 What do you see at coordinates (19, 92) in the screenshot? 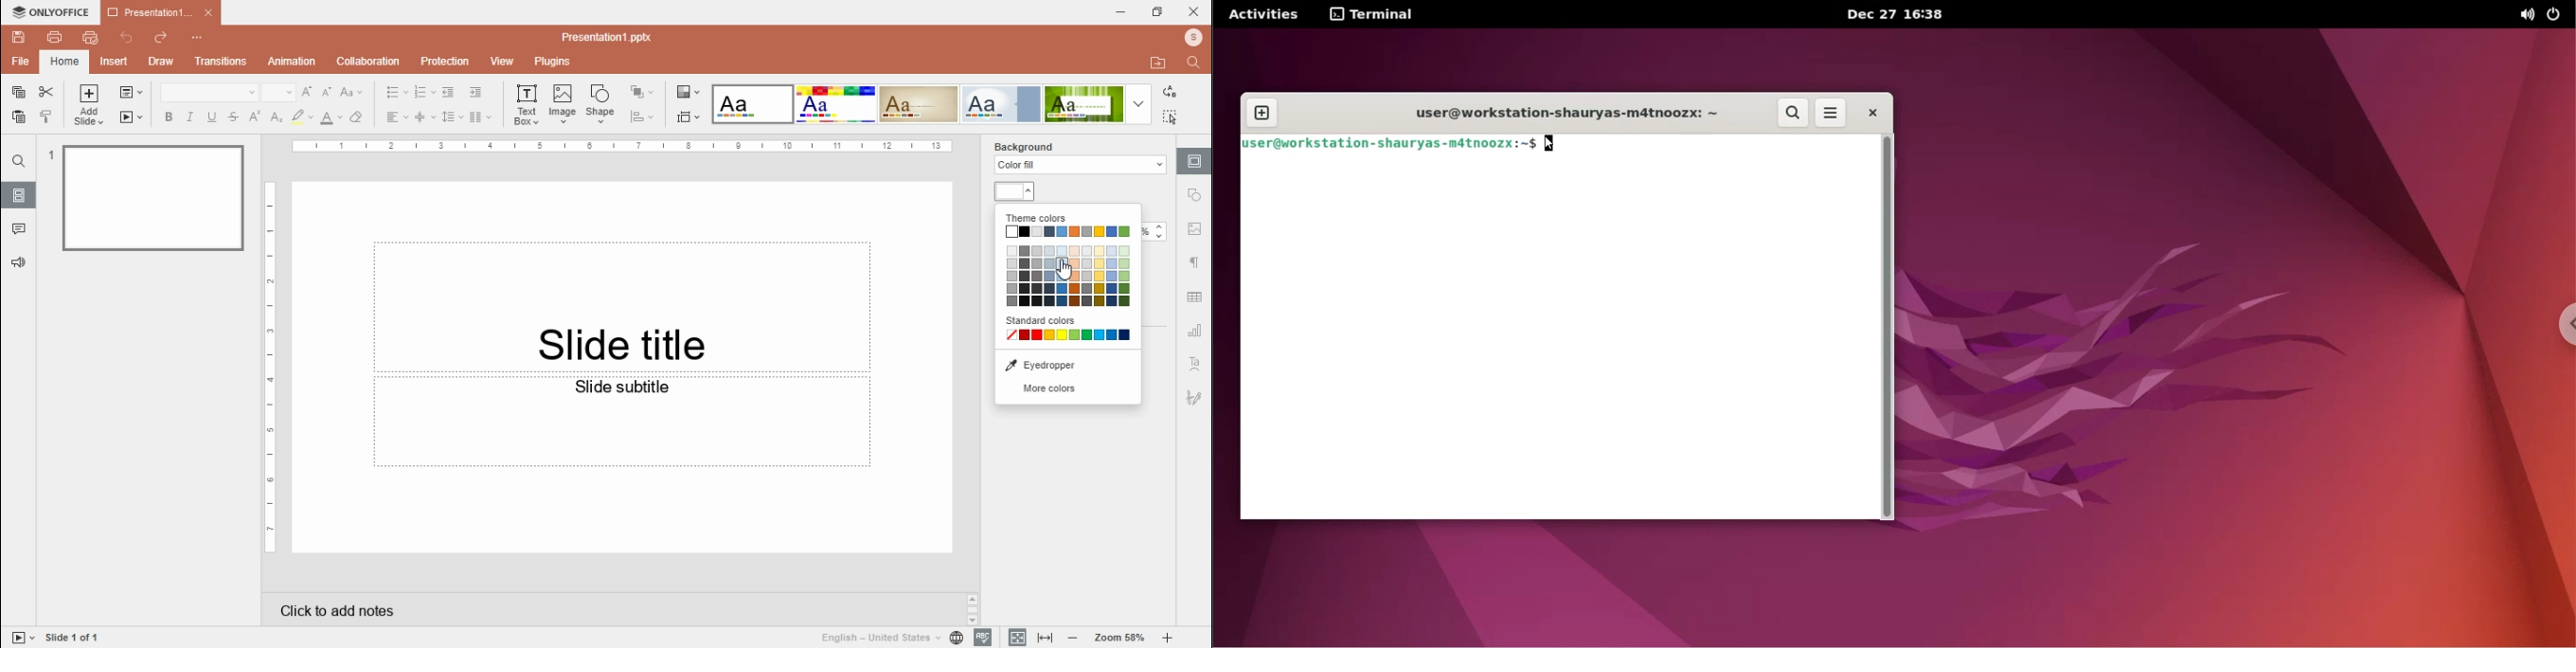
I see `copy` at bounding box center [19, 92].